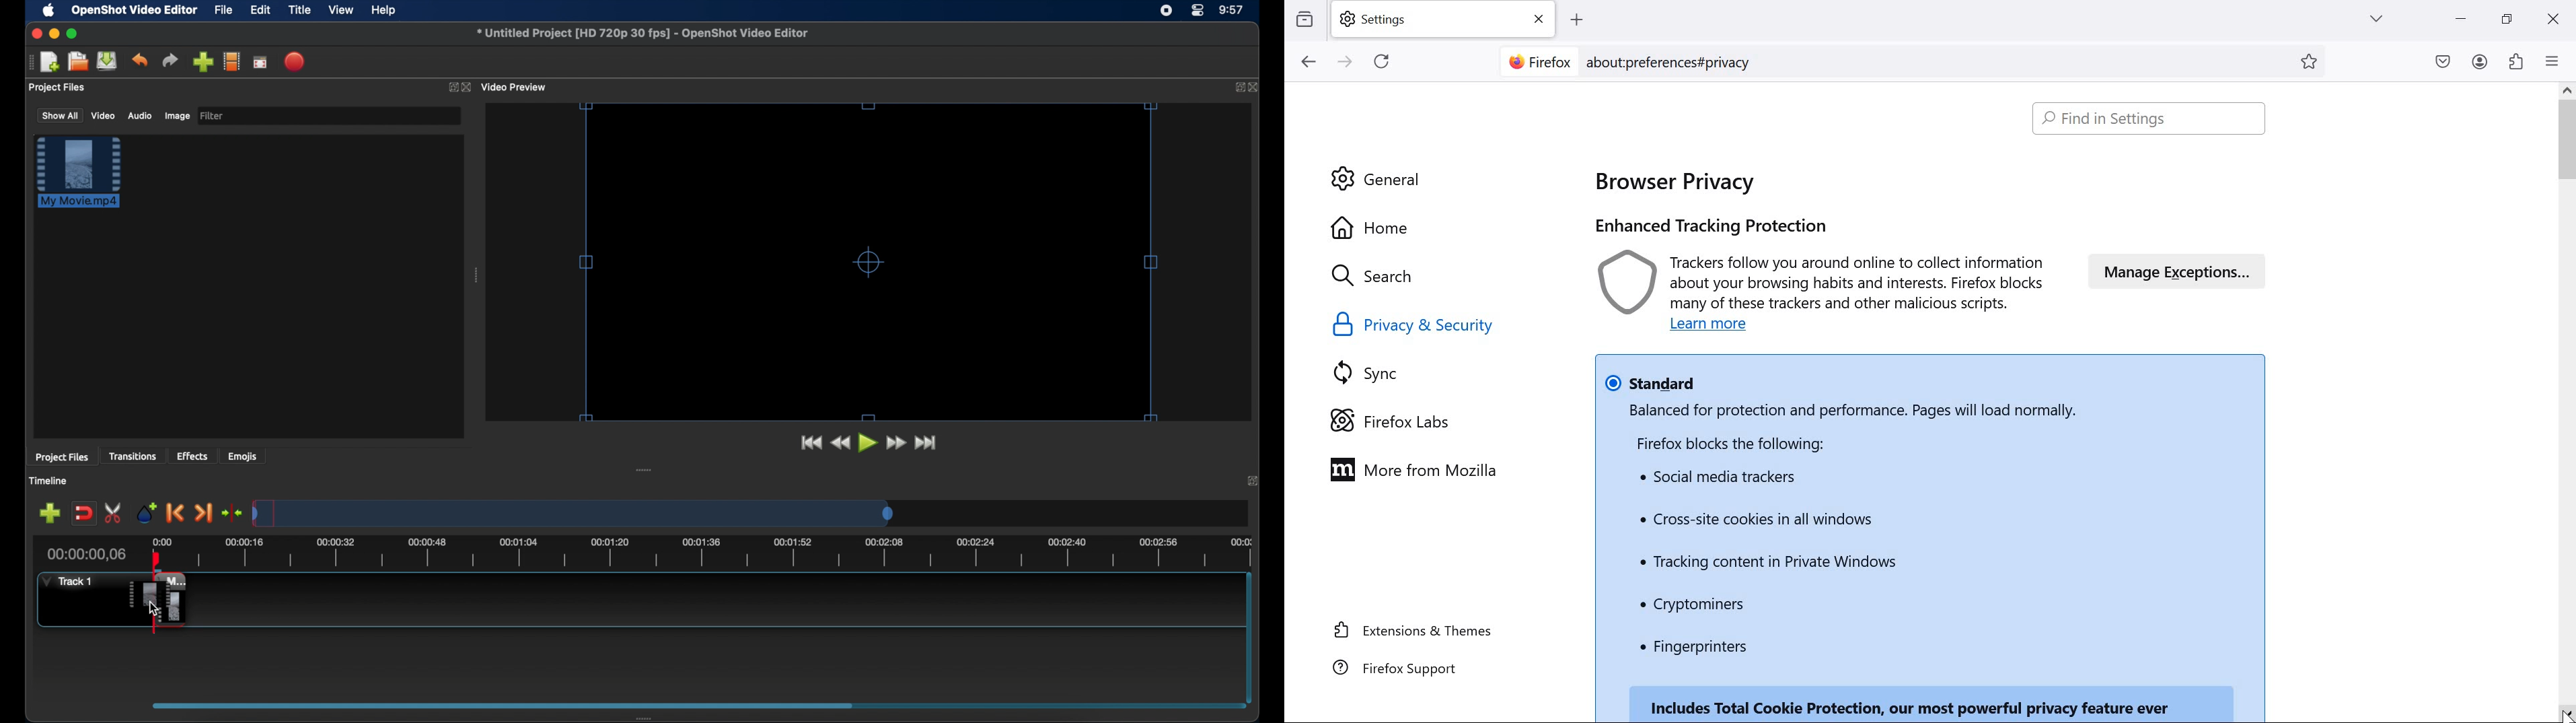  I want to click on list all tabs, so click(2376, 18).